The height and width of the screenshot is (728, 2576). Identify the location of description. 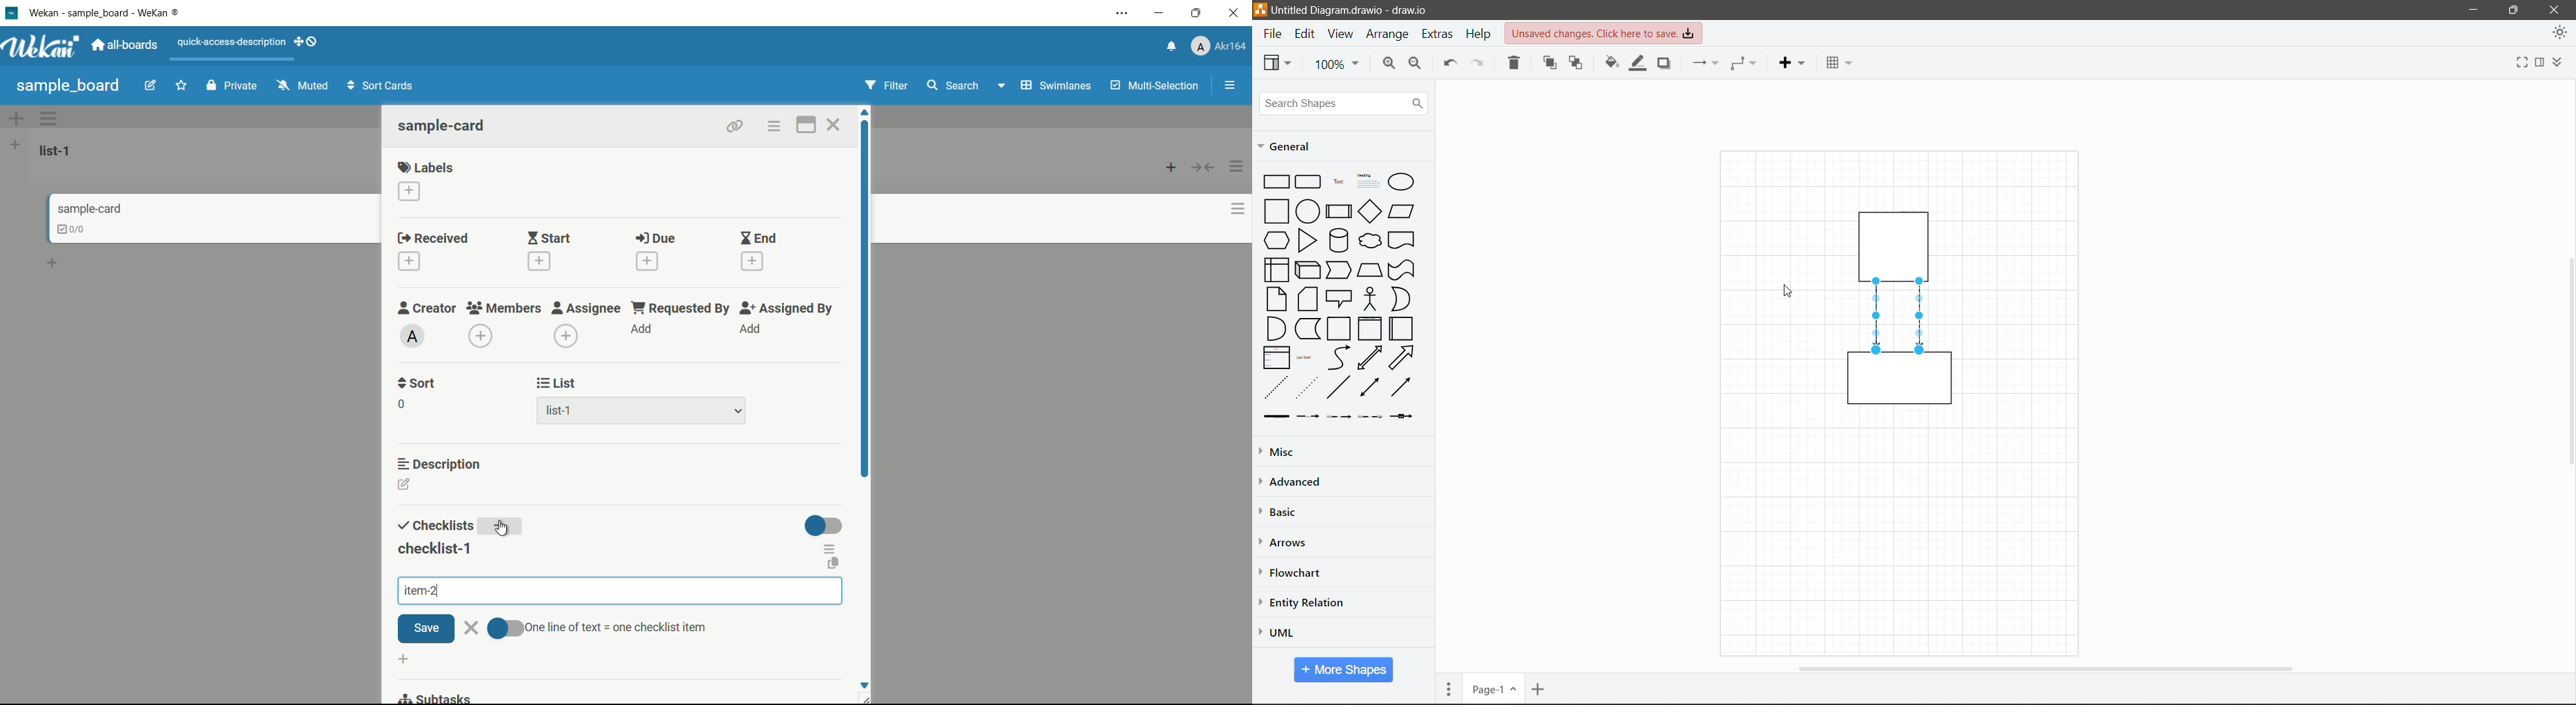
(440, 463).